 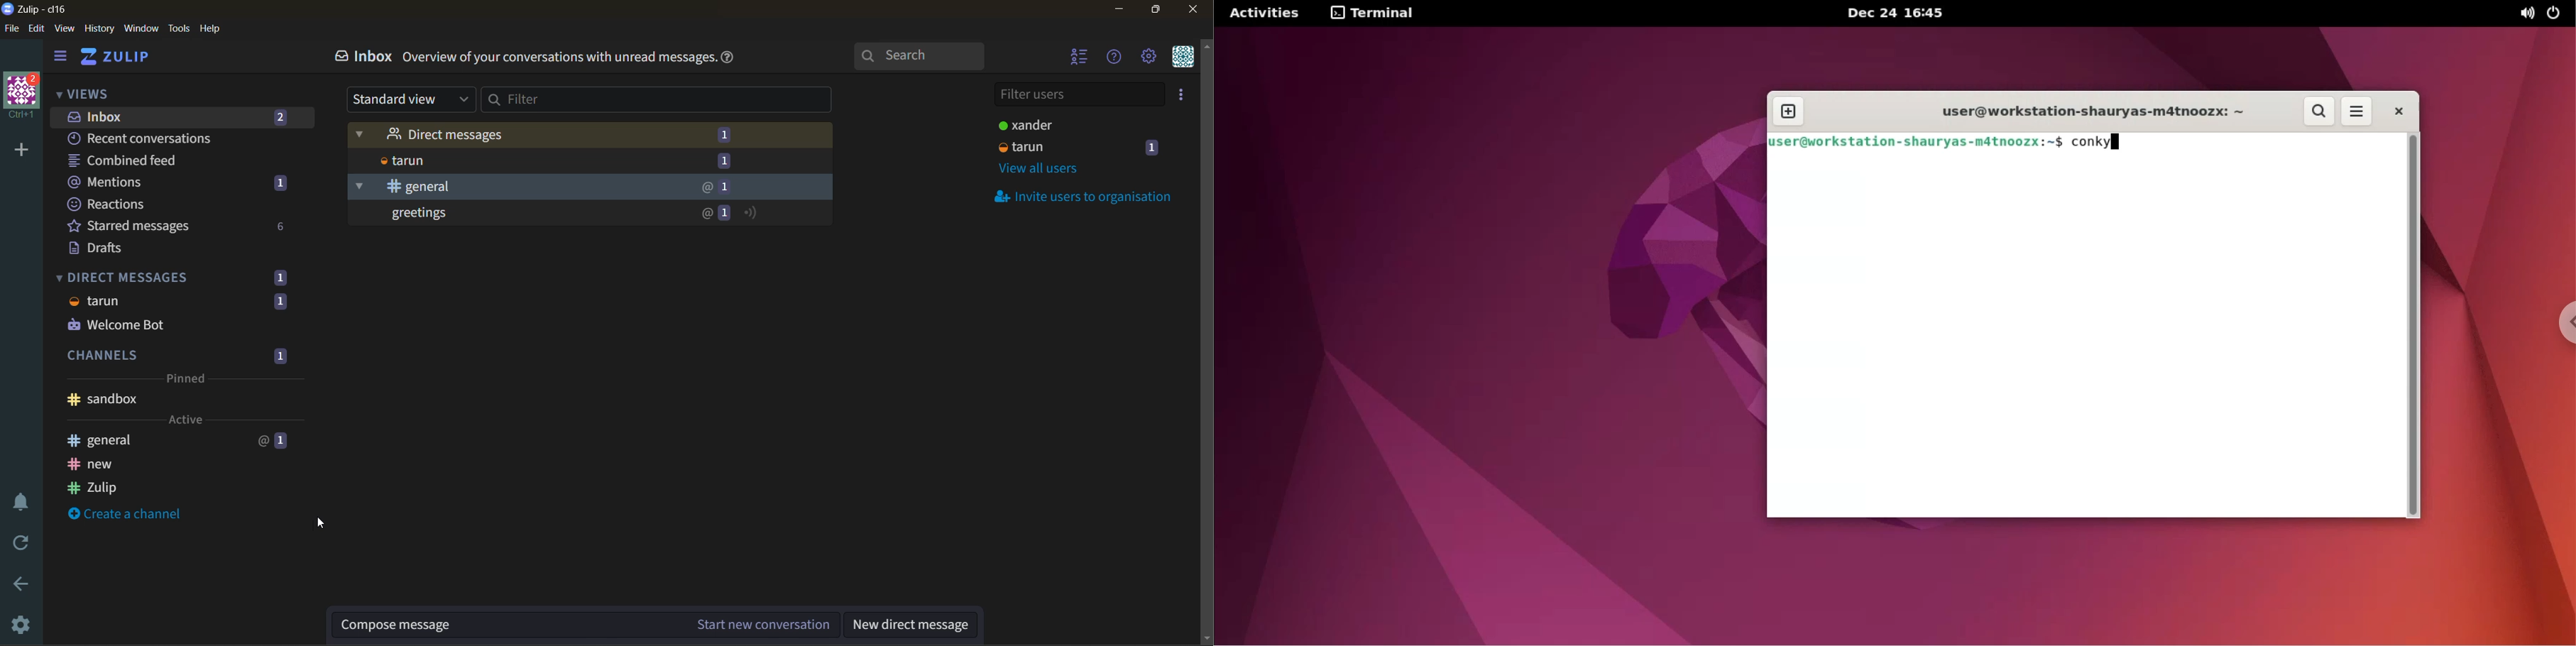 What do you see at coordinates (657, 102) in the screenshot?
I see `filter` at bounding box center [657, 102].